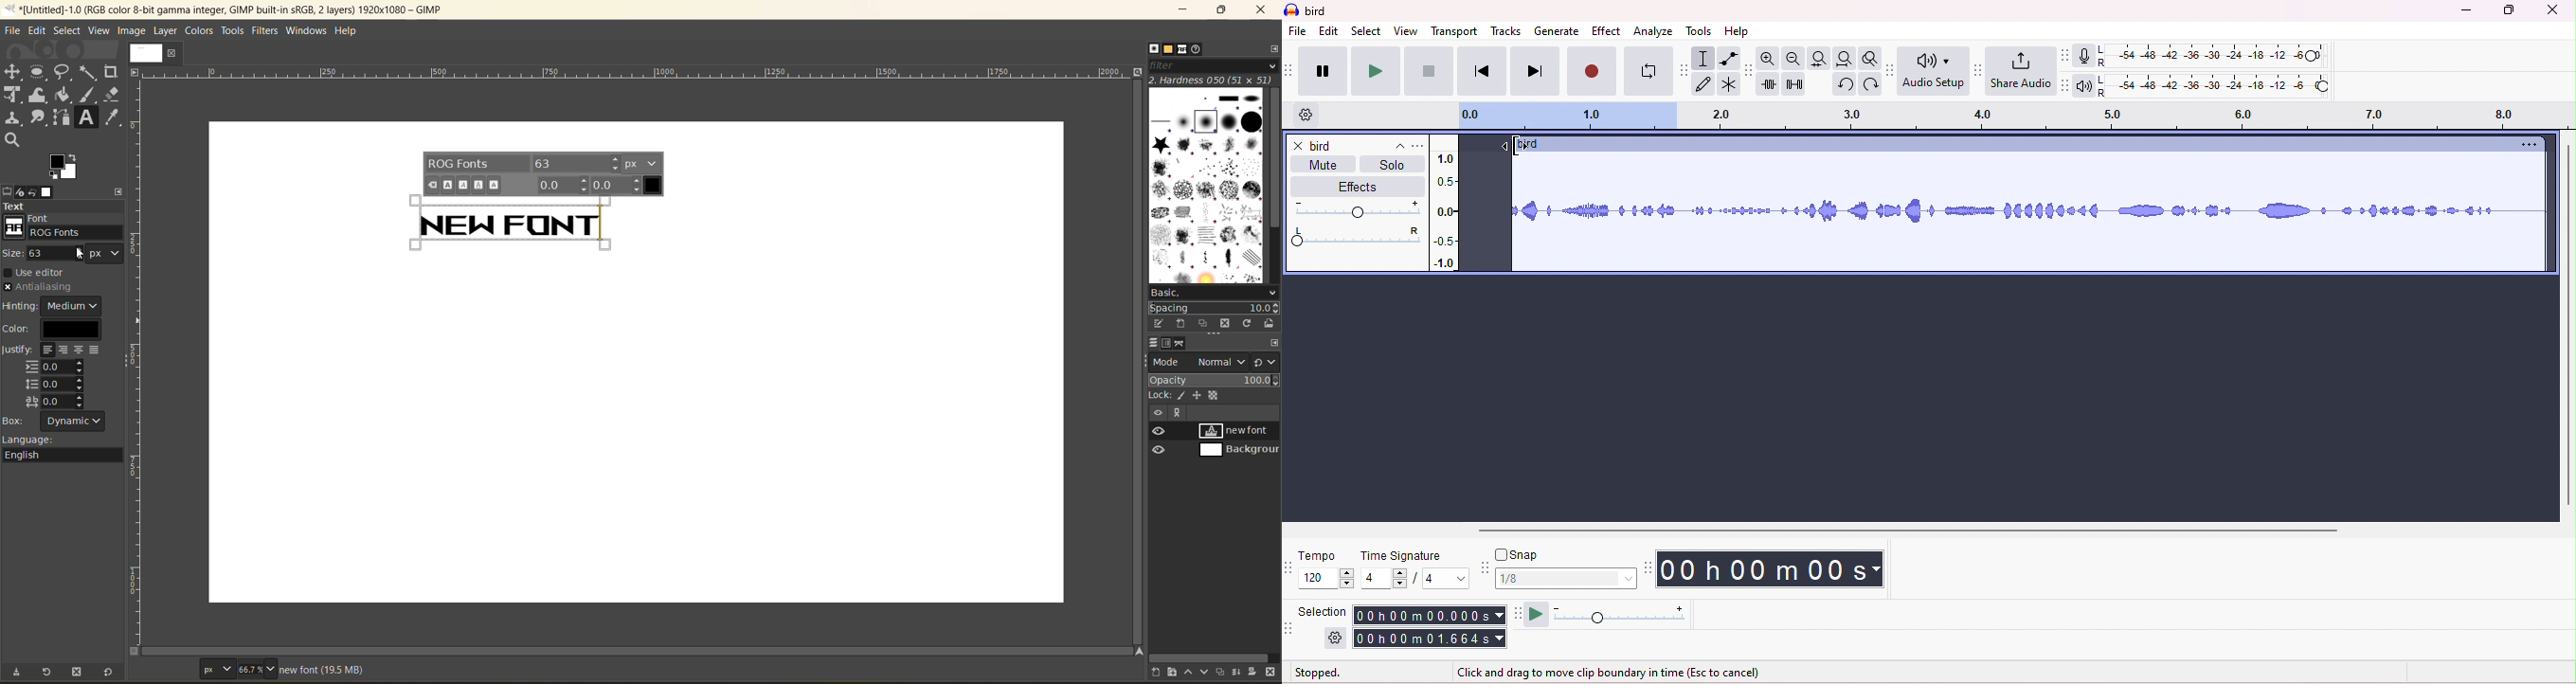  Describe the element at coordinates (1727, 57) in the screenshot. I see `envelop` at that location.